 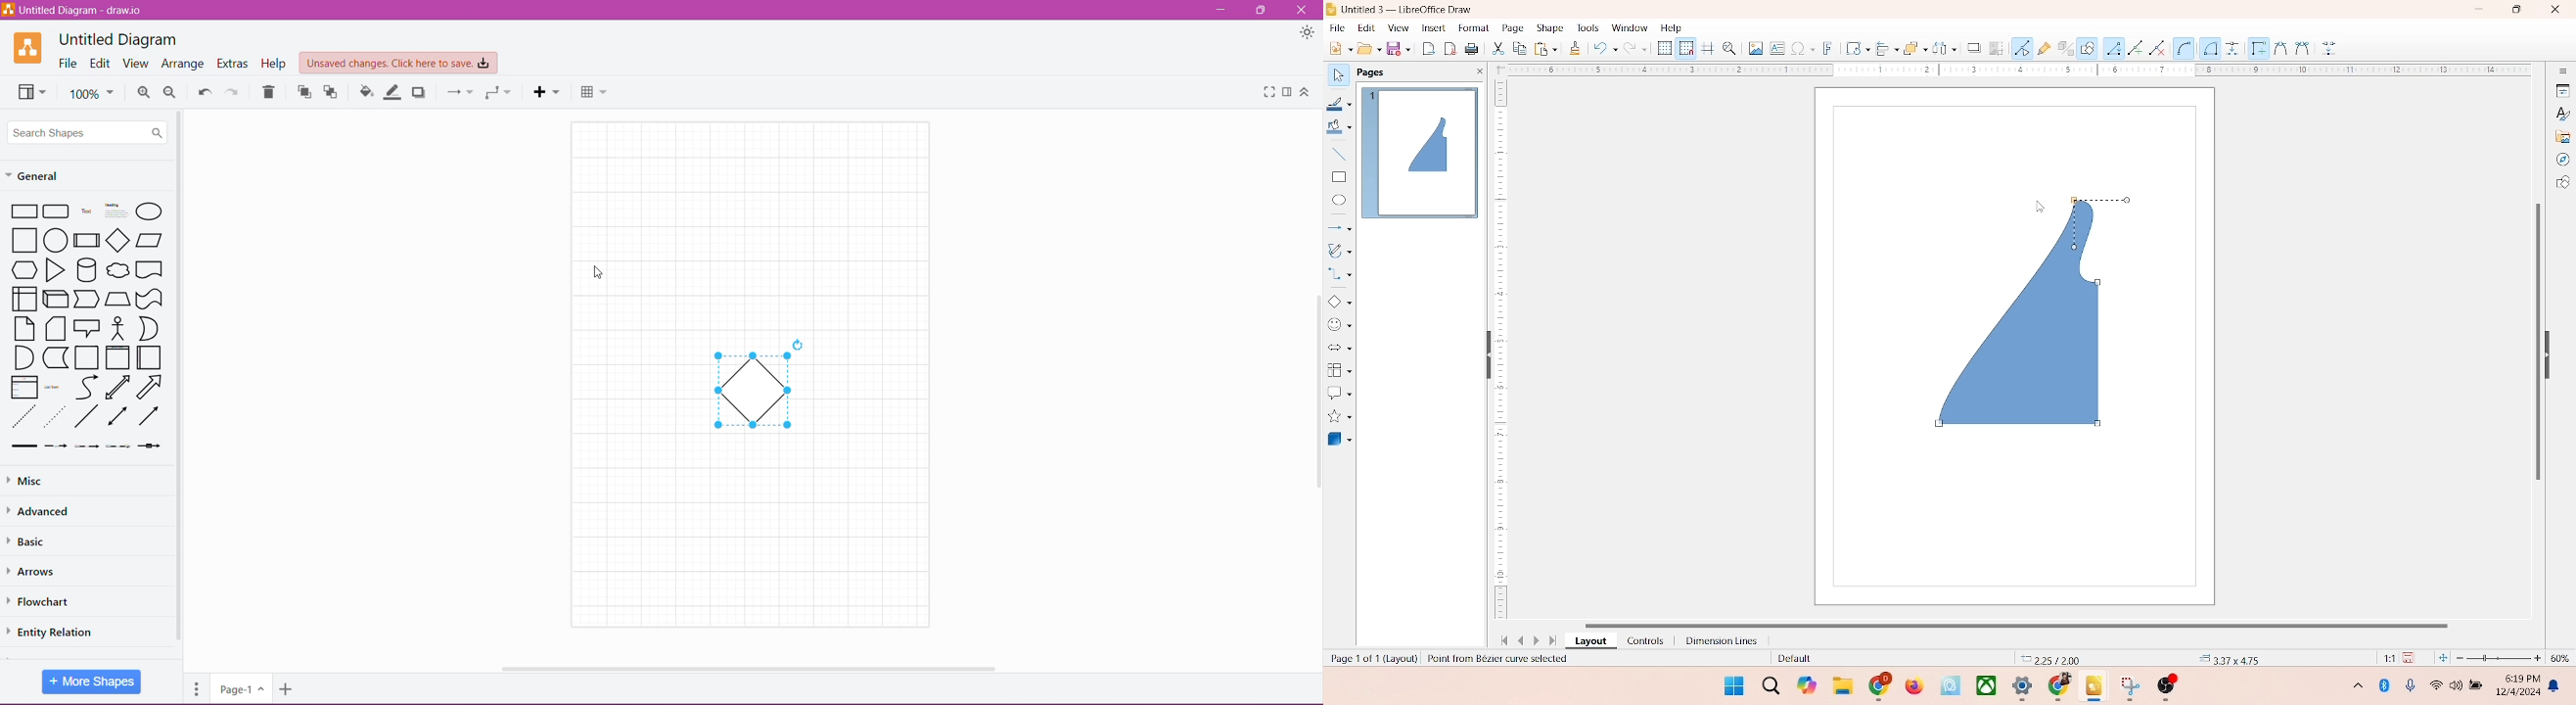 I want to click on Glue points too, so click(x=2330, y=49).